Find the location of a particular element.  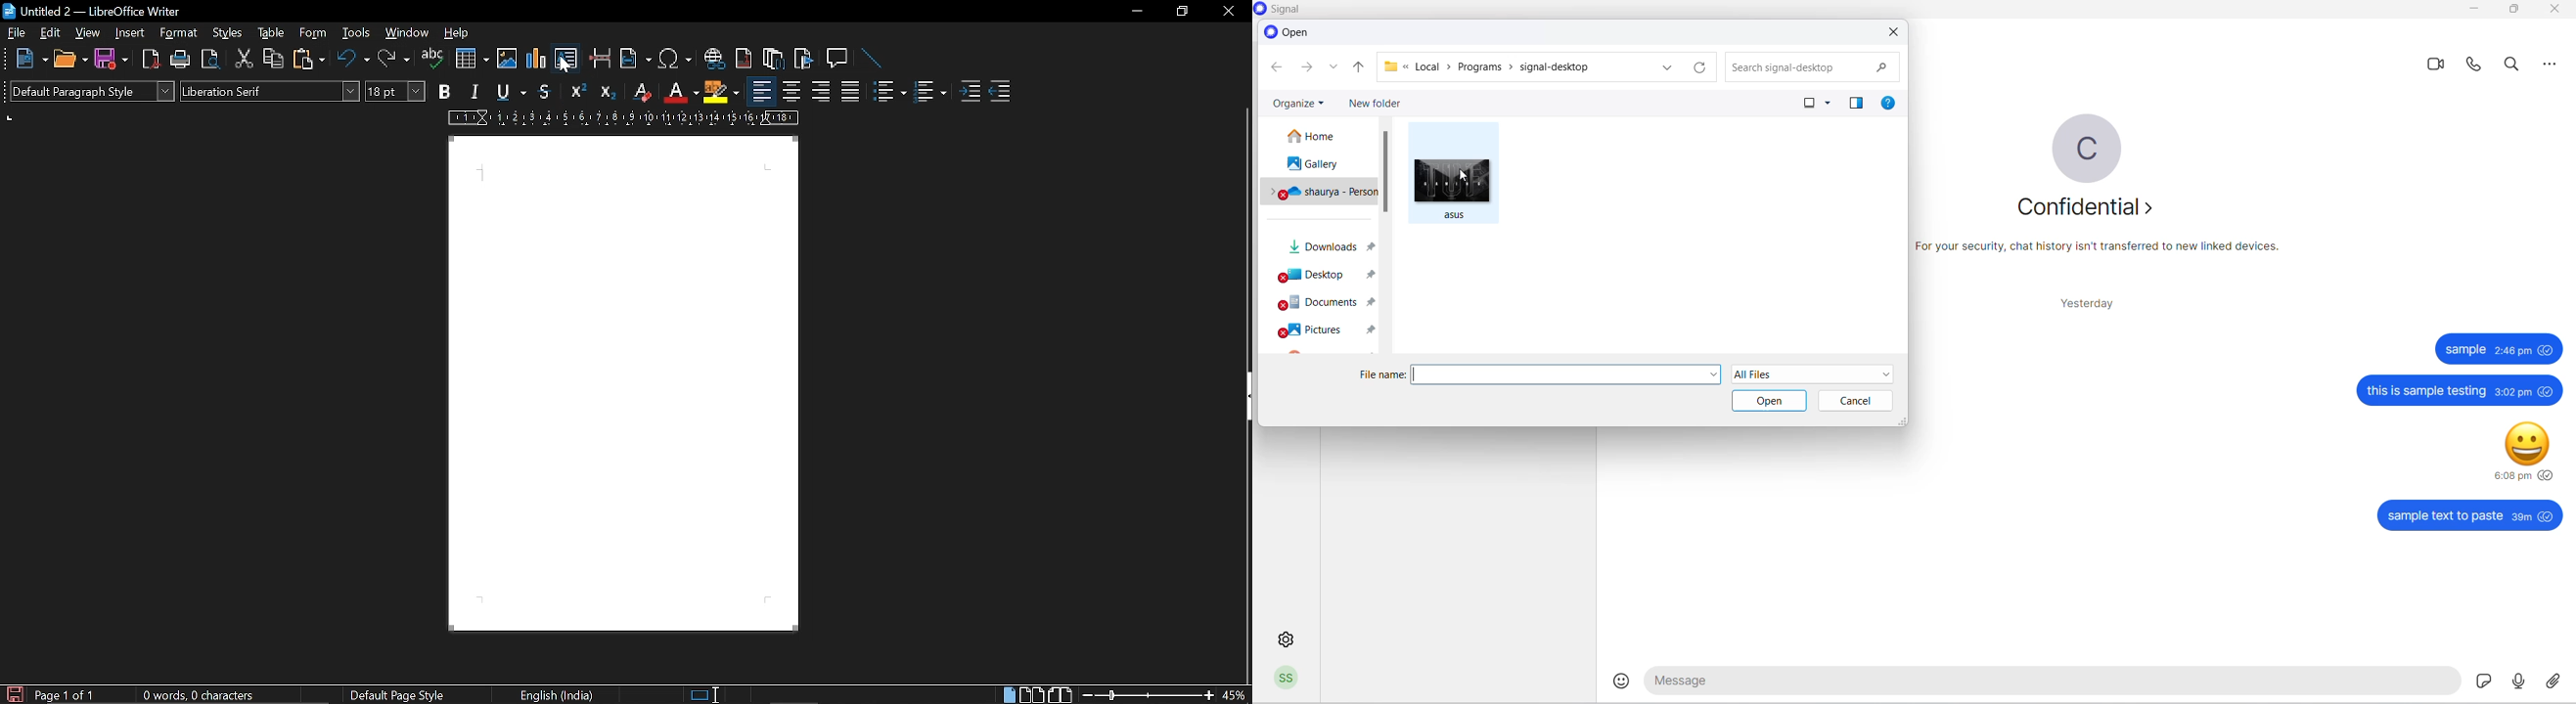

export as pdf is located at coordinates (150, 59).